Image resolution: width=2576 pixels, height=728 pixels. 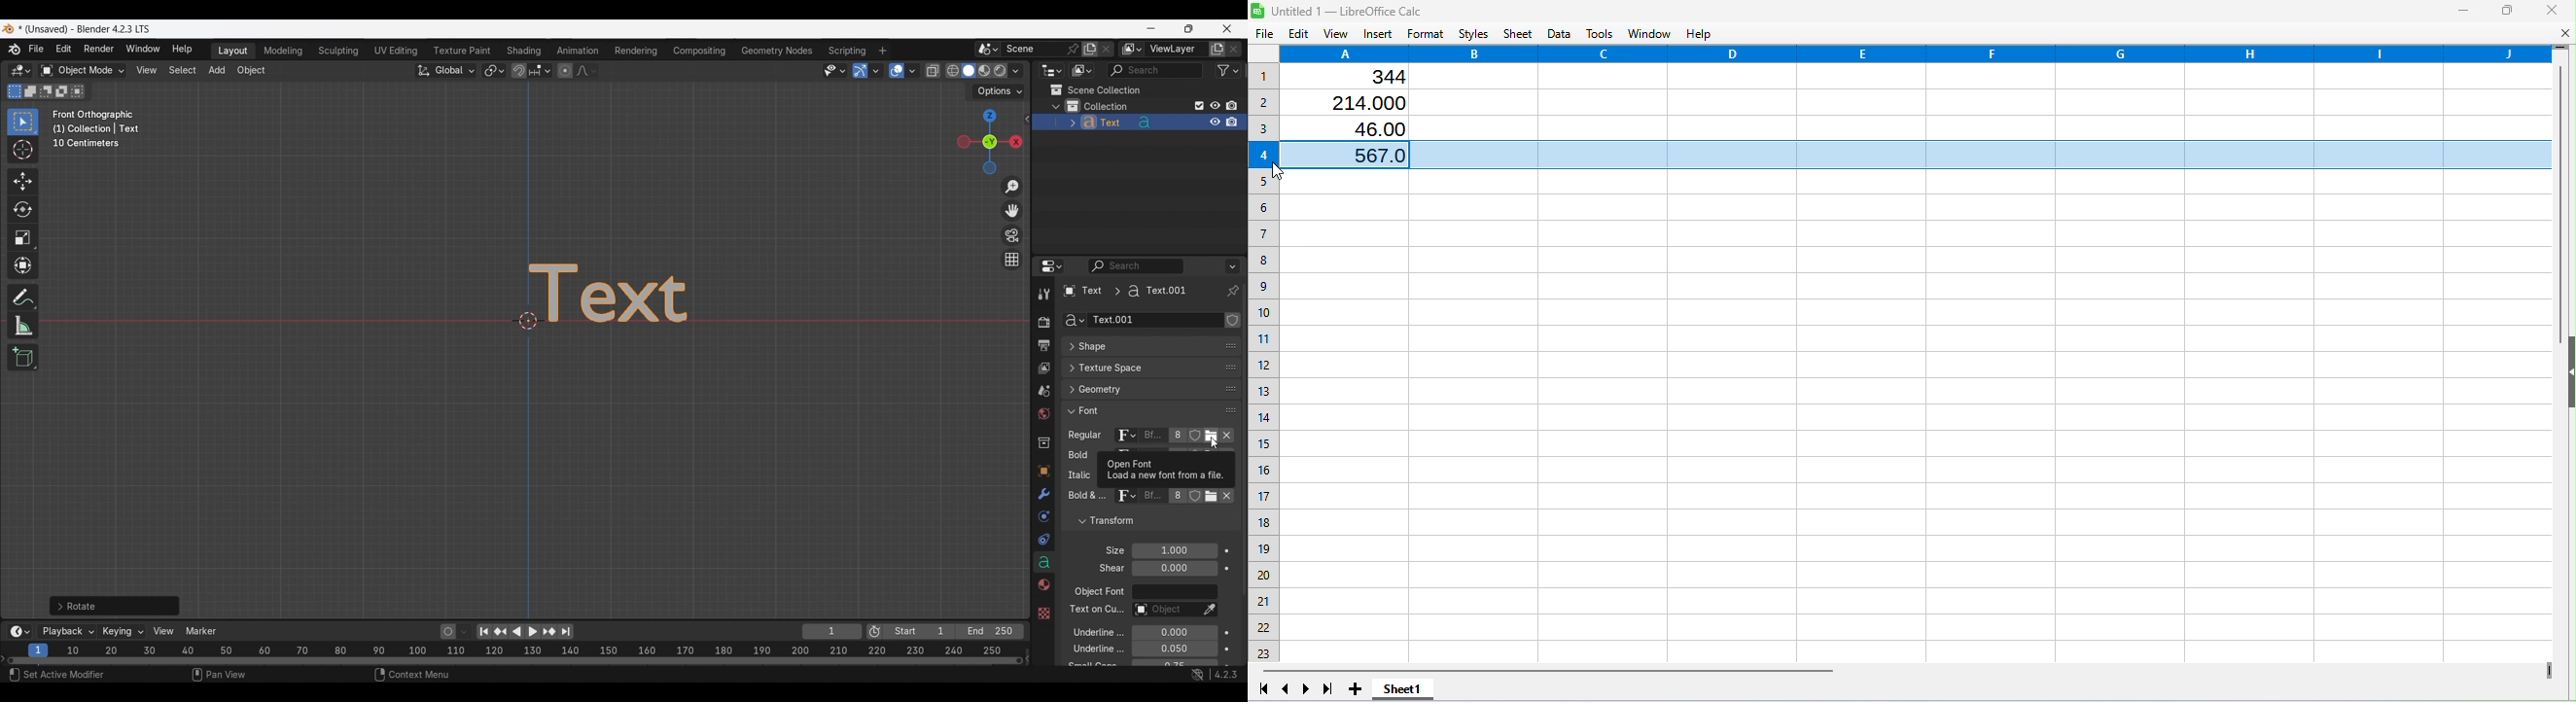 What do you see at coordinates (1473, 32) in the screenshot?
I see `Styles` at bounding box center [1473, 32].